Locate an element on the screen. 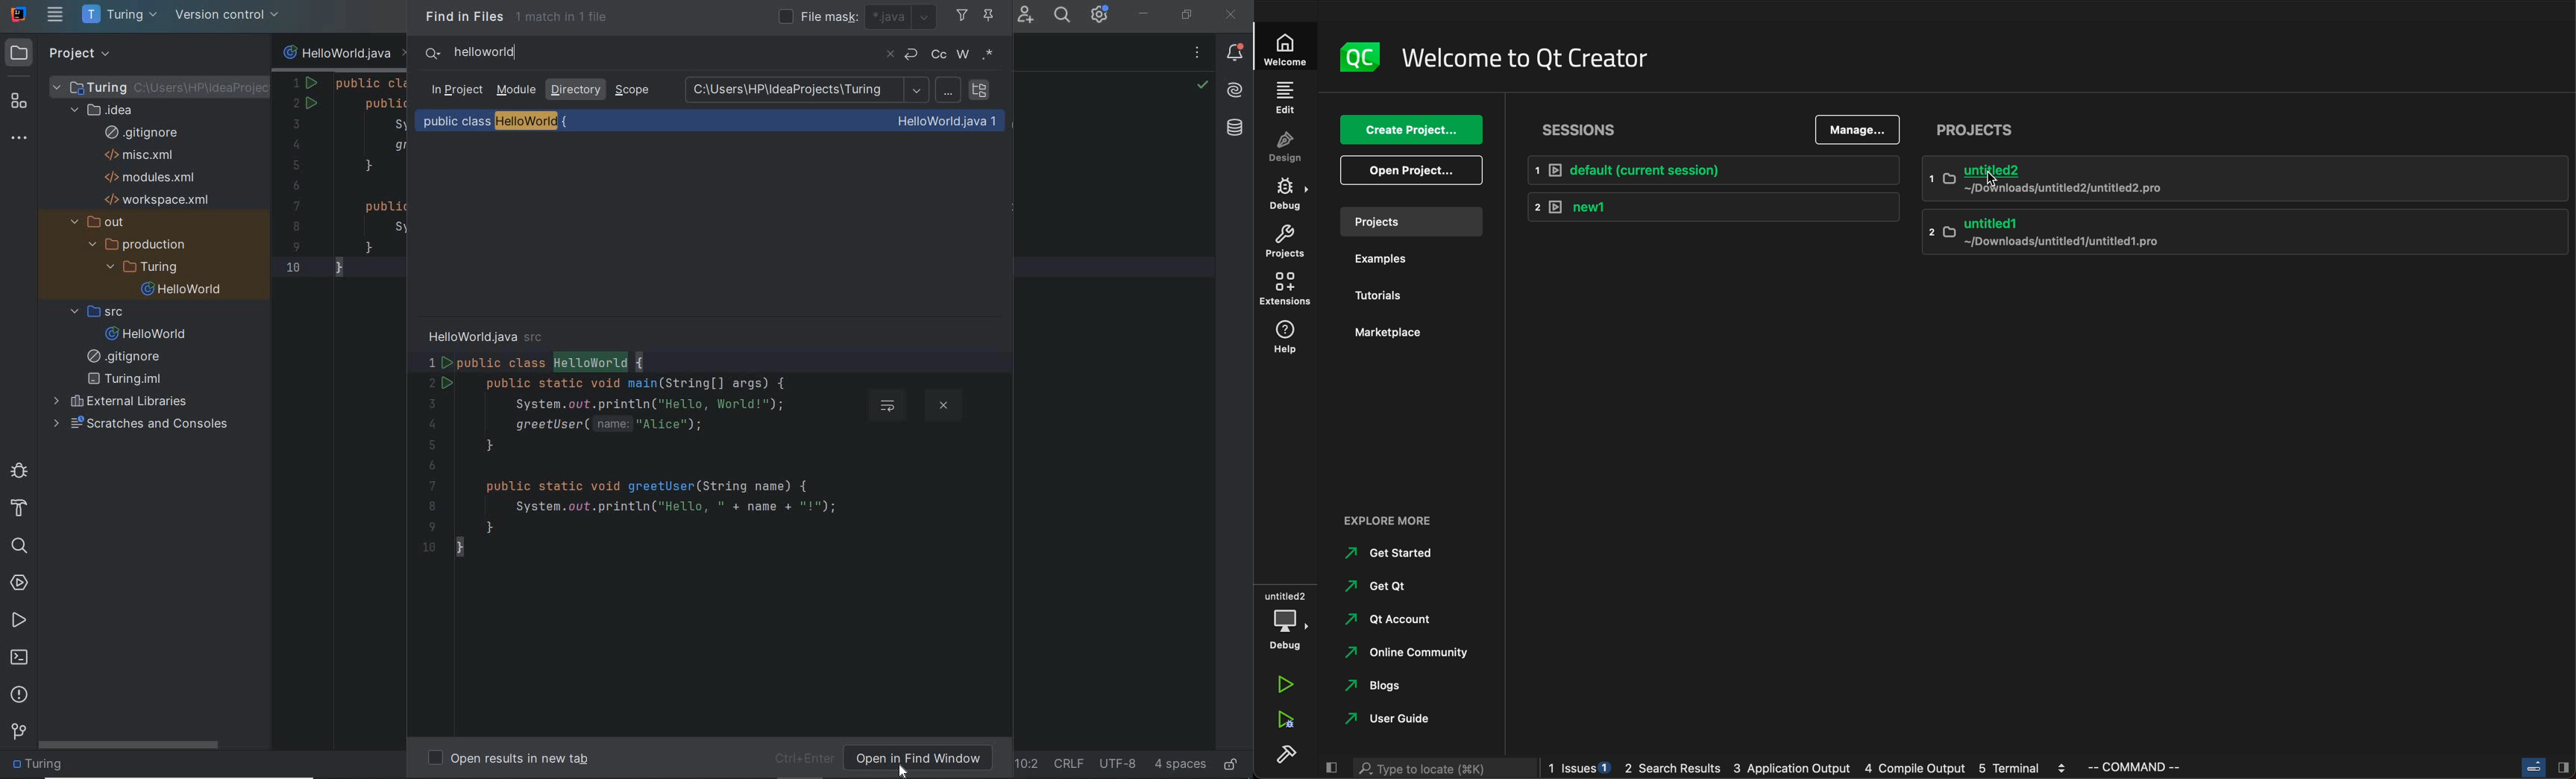 This screenshot has height=784, width=2576. Find in Files is located at coordinates (454, 18).